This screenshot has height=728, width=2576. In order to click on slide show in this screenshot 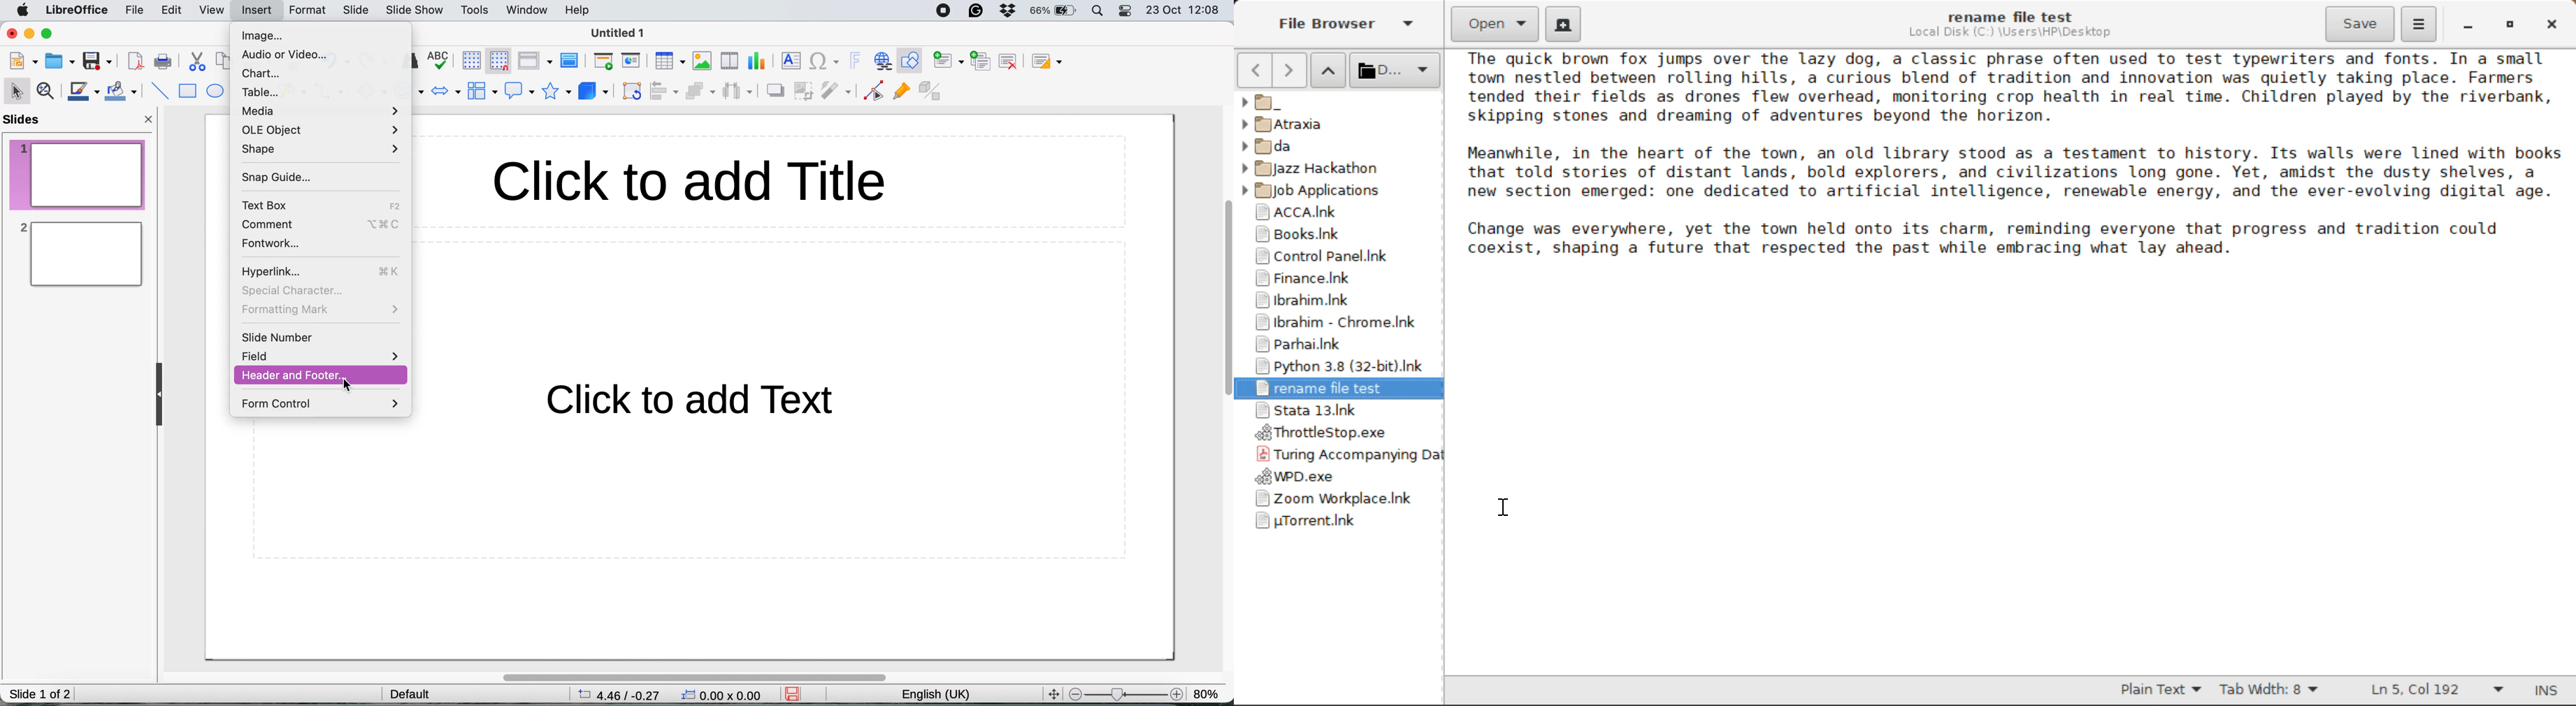, I will do `click(416, 12)`.